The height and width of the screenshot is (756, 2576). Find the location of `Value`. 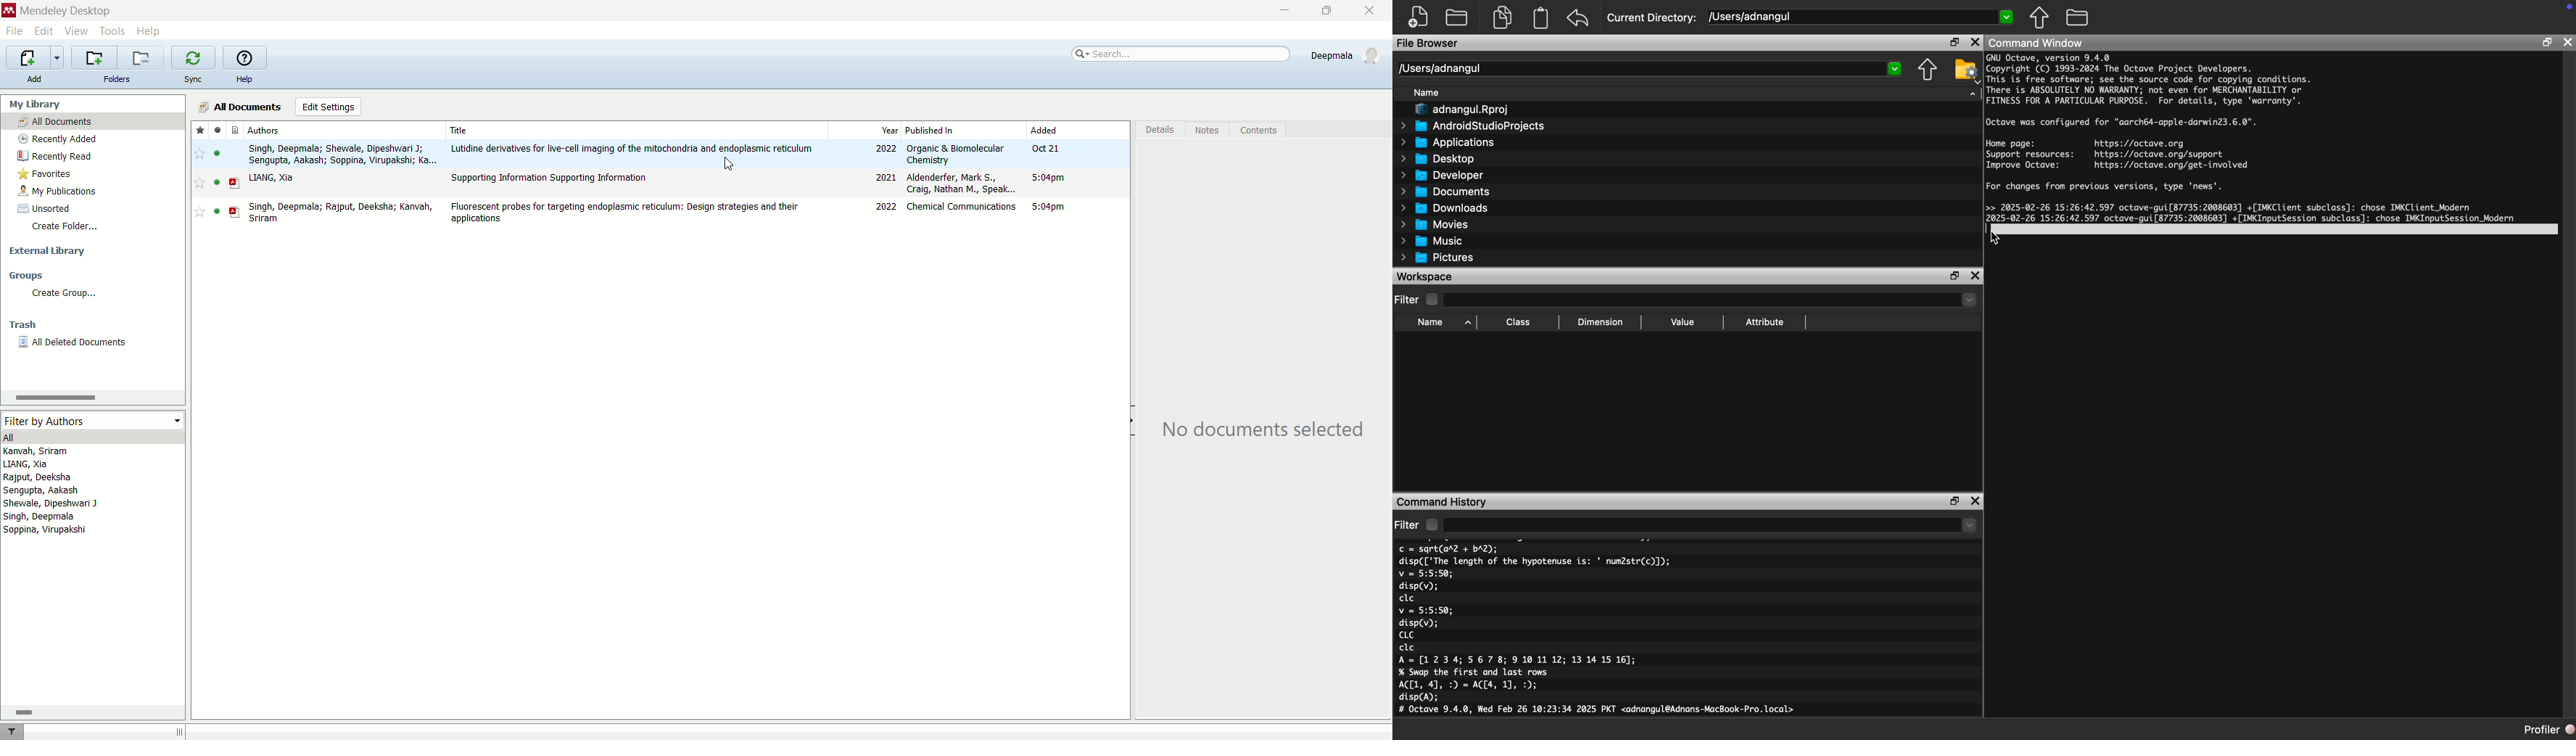

Value is located at coordinates (1681, 322).